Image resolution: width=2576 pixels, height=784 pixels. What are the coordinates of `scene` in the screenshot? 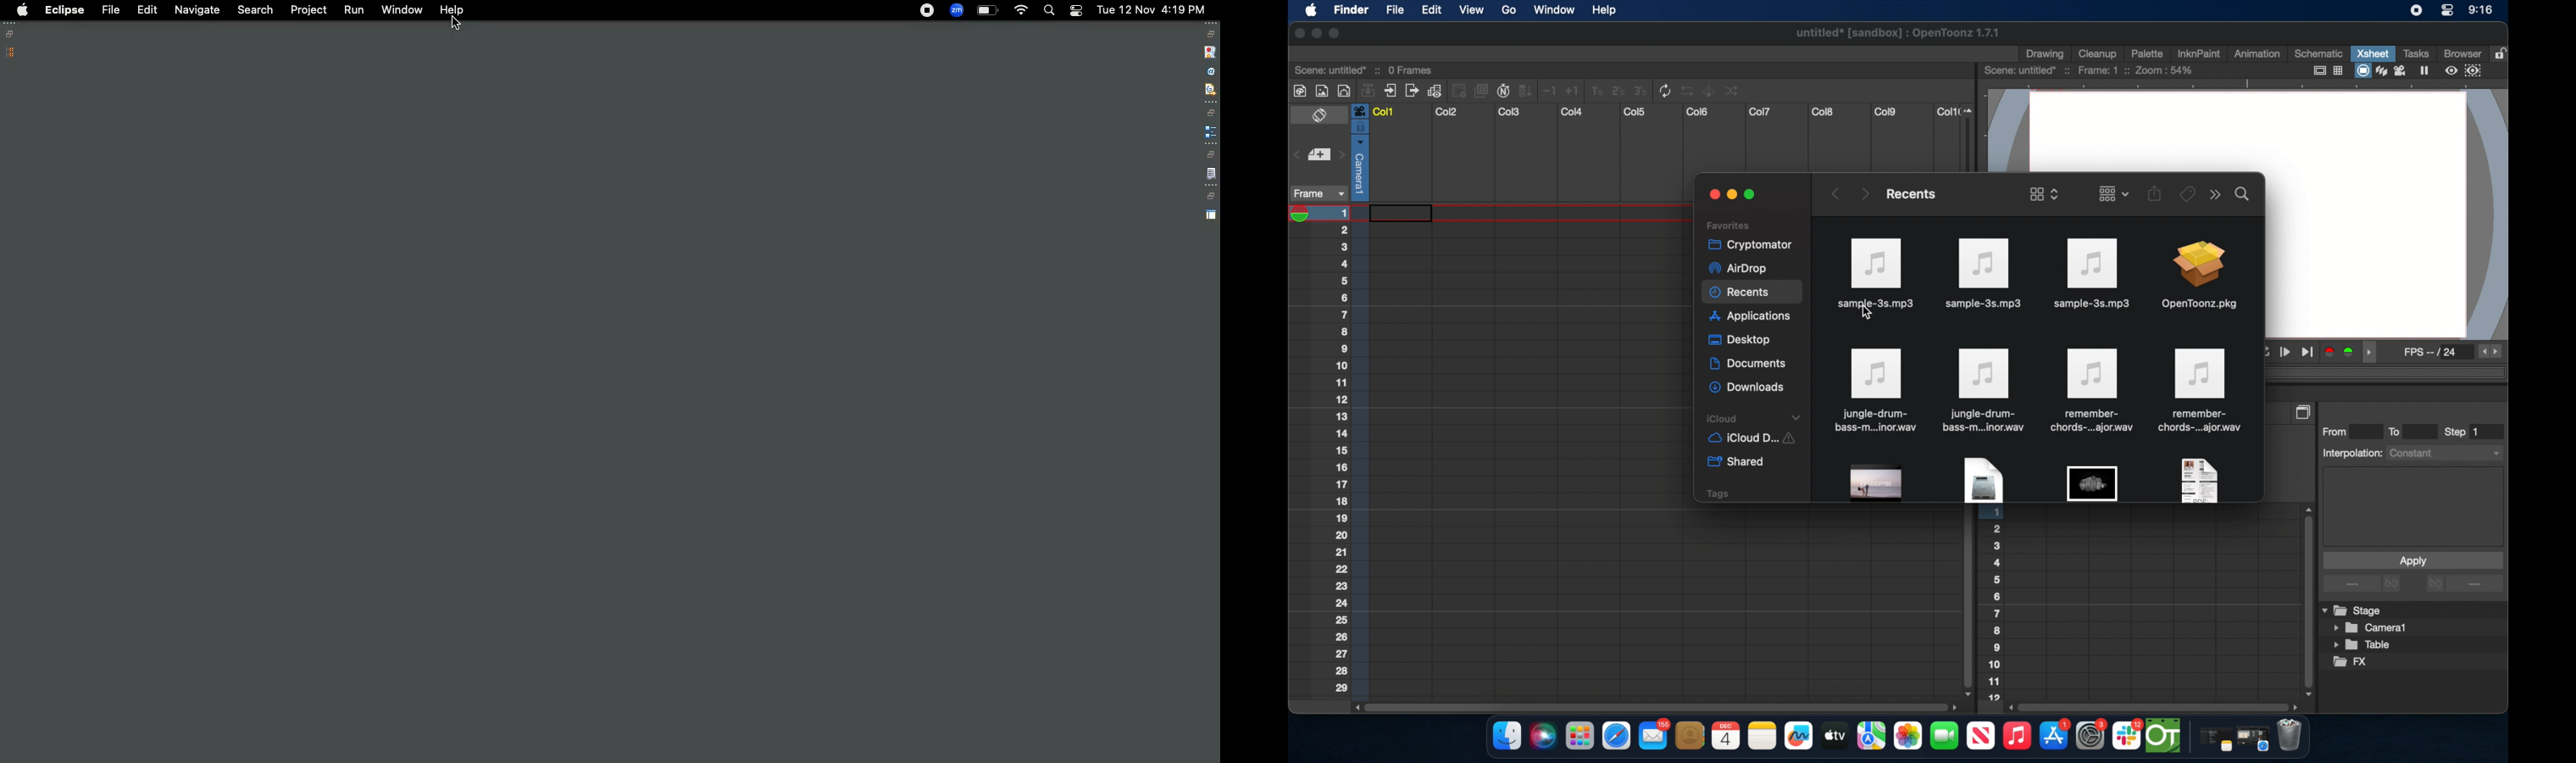 It's located at (1365, 69).